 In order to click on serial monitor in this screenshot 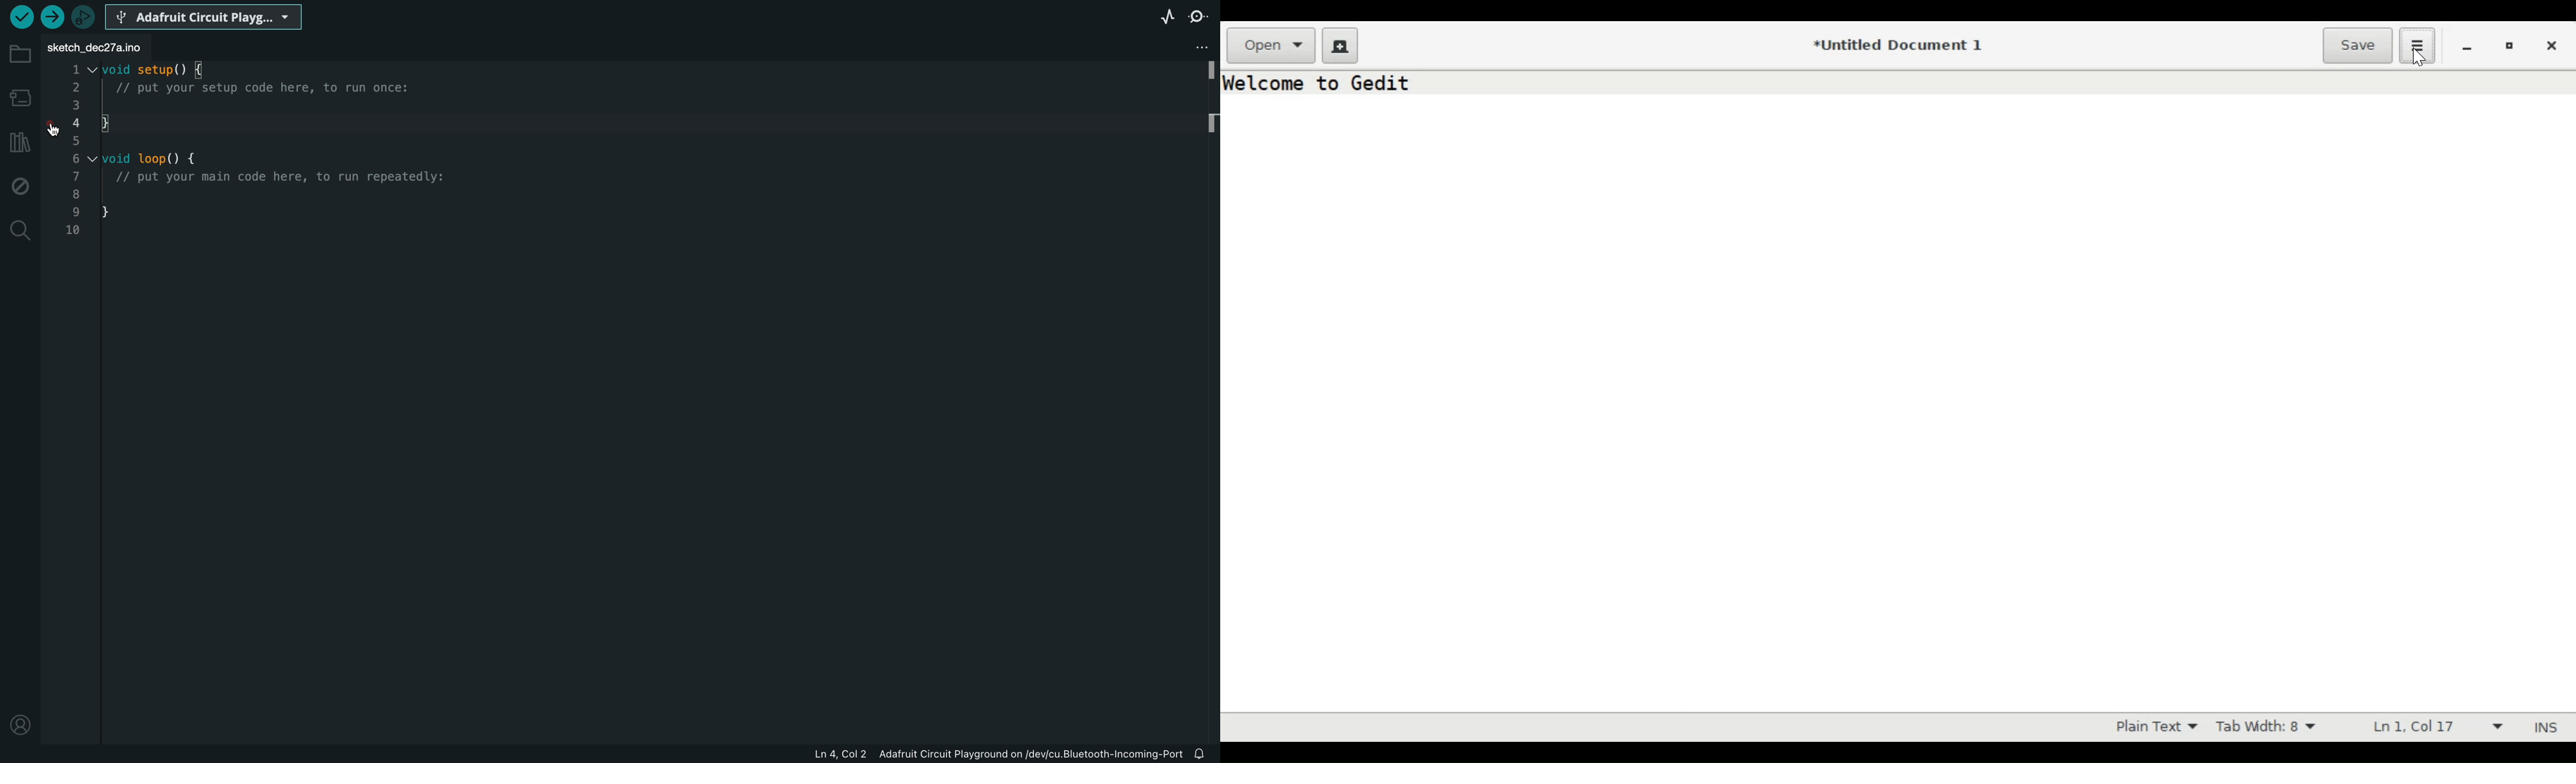, I will do `click(1200, 19)`.